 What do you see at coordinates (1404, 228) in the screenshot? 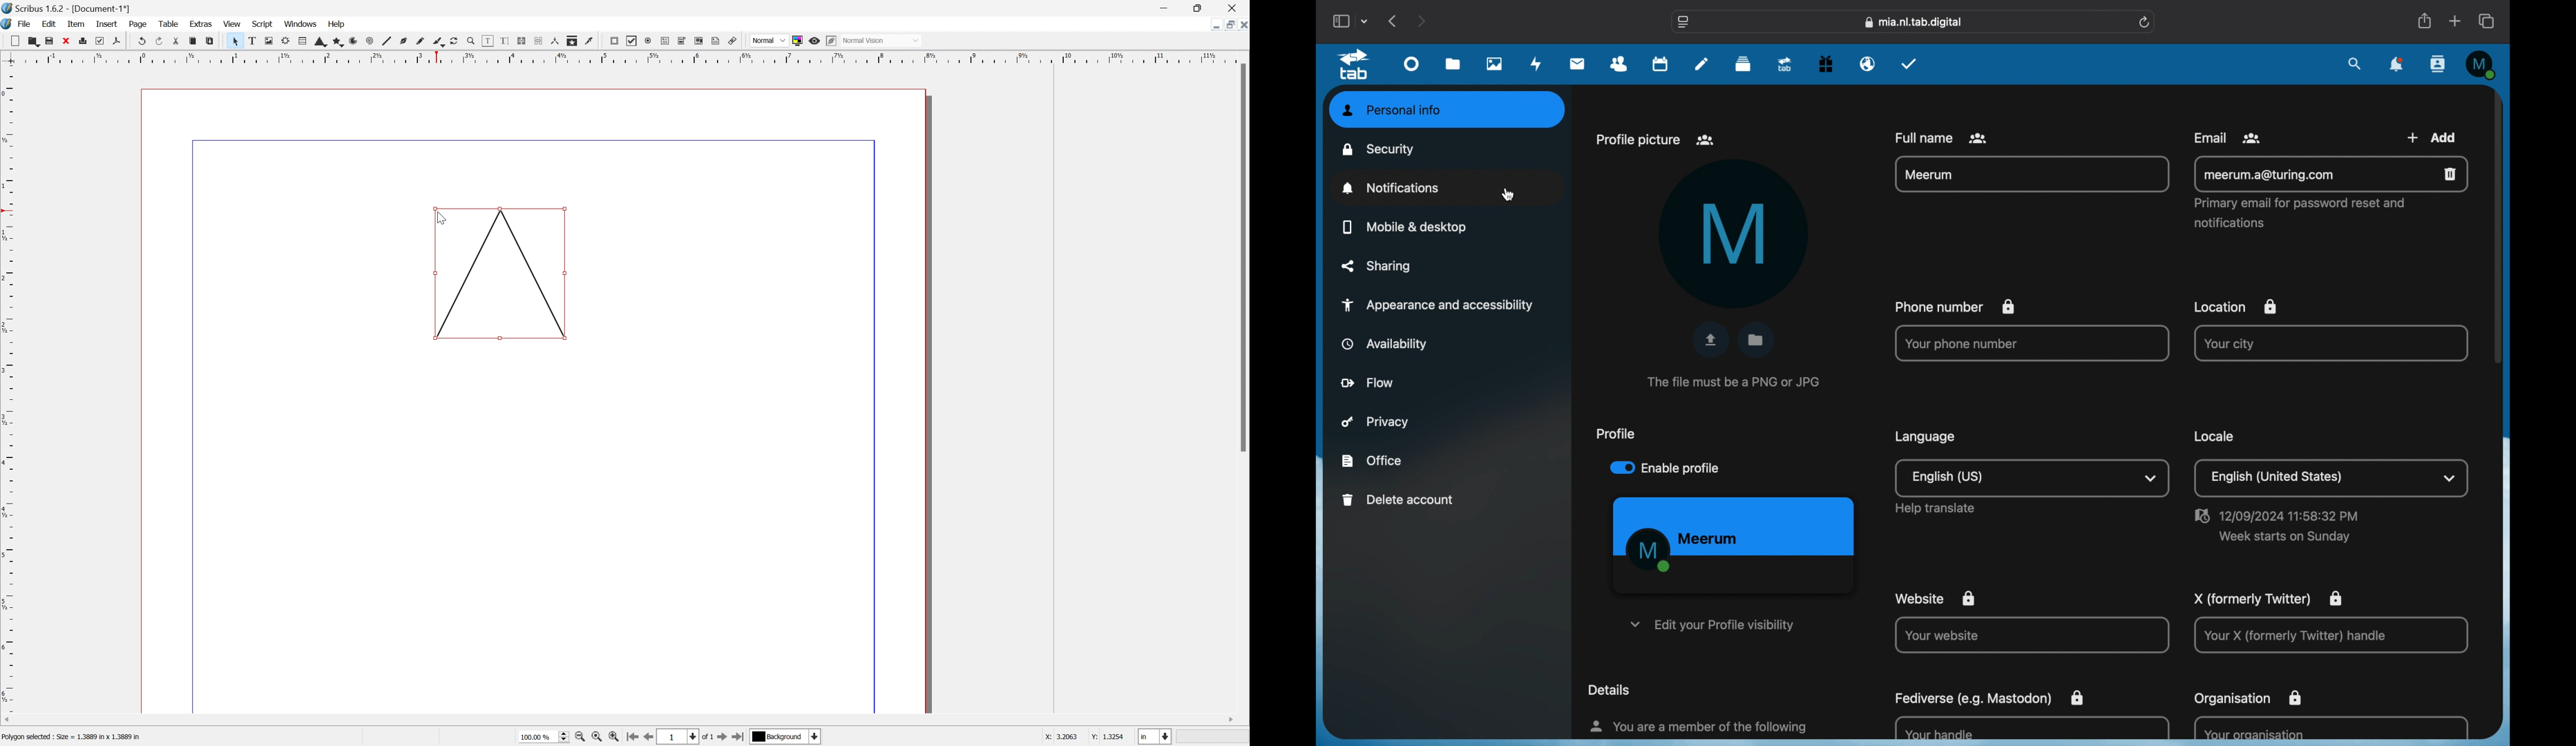
I see `mobile and desktop` at bounding box center [1404, 228].